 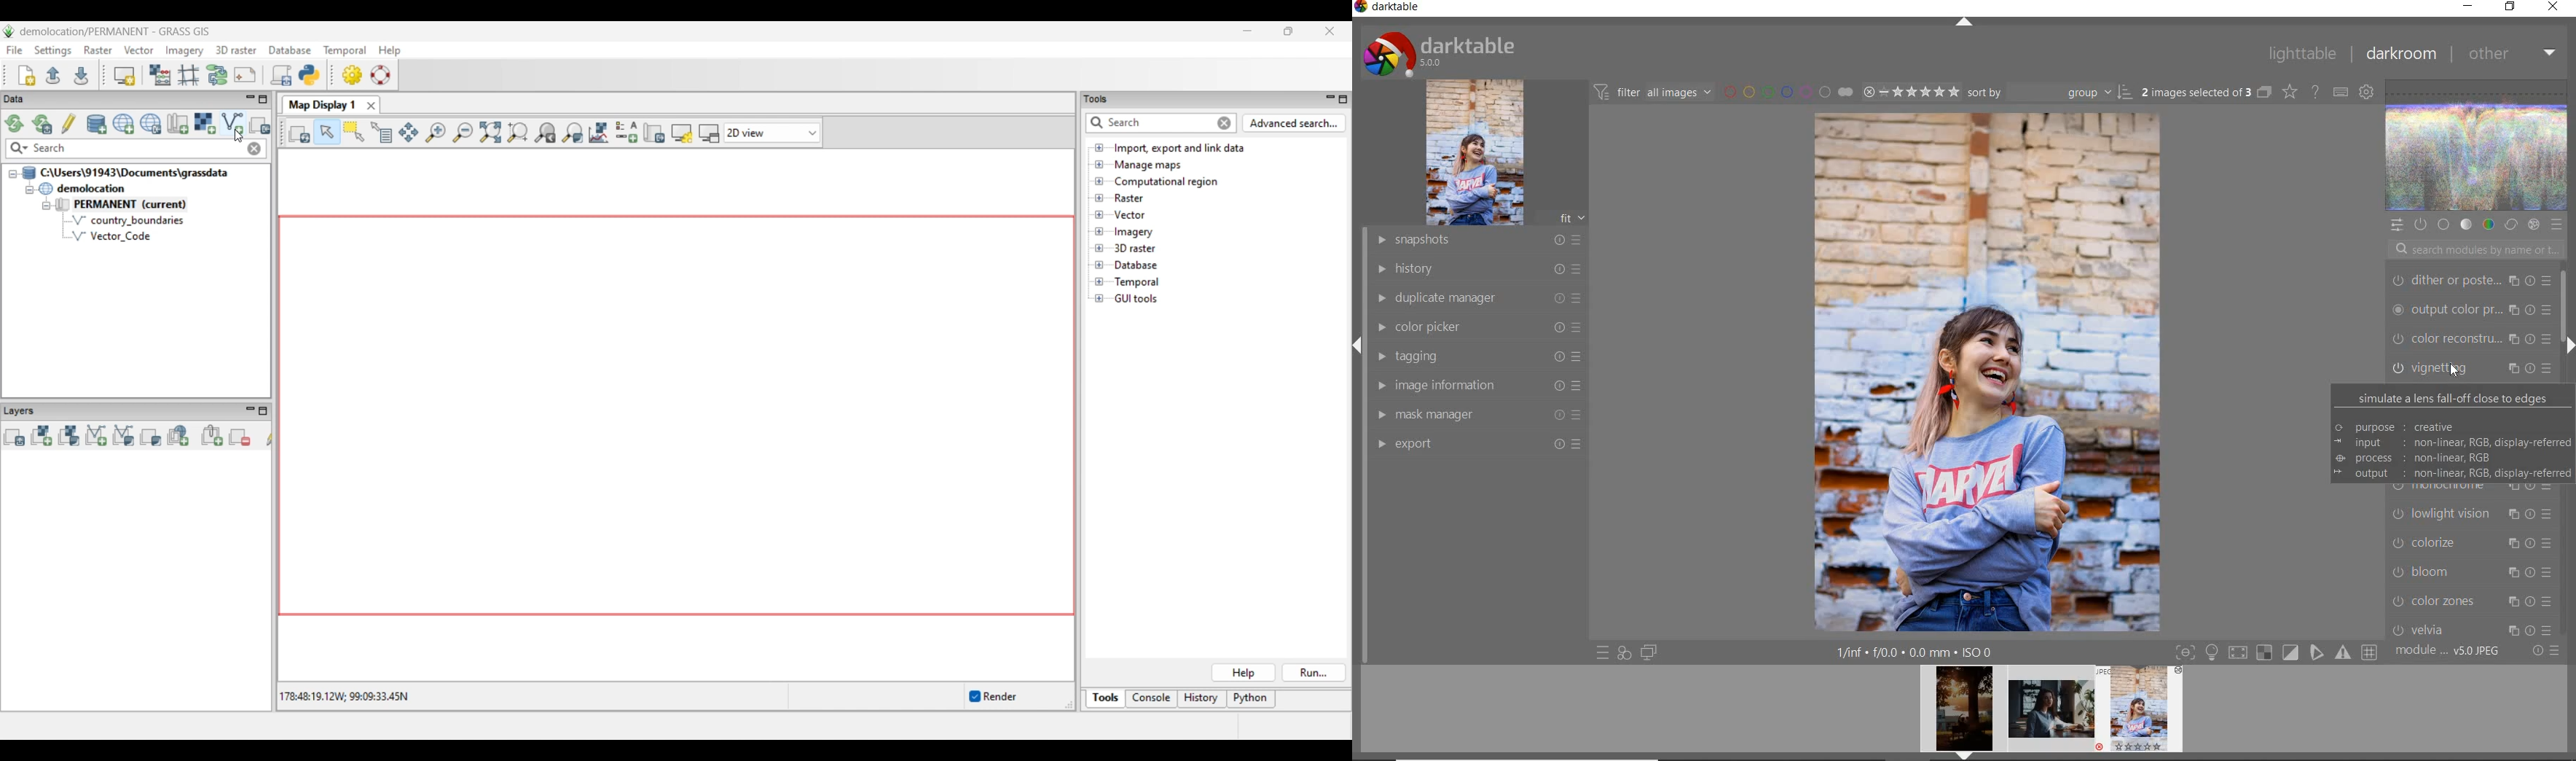 I want to click on scrollbar, so click(x=2568, y=309).